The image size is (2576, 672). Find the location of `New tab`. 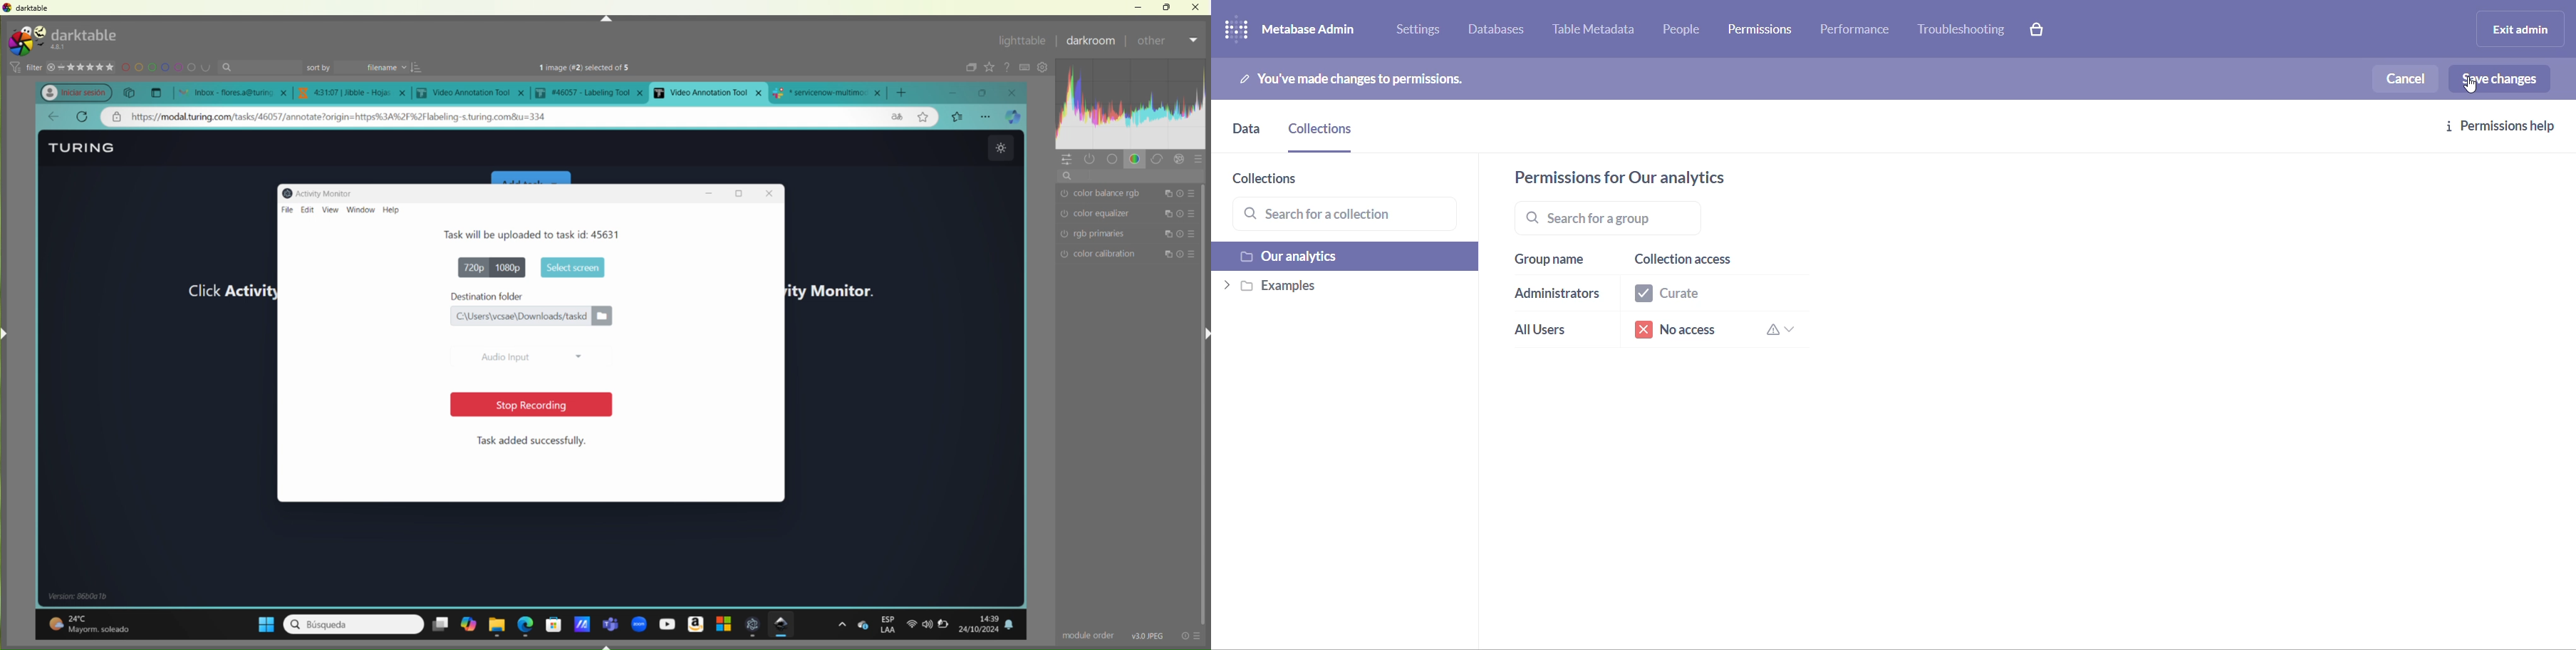

New tab is located at coordinates (156, 92).